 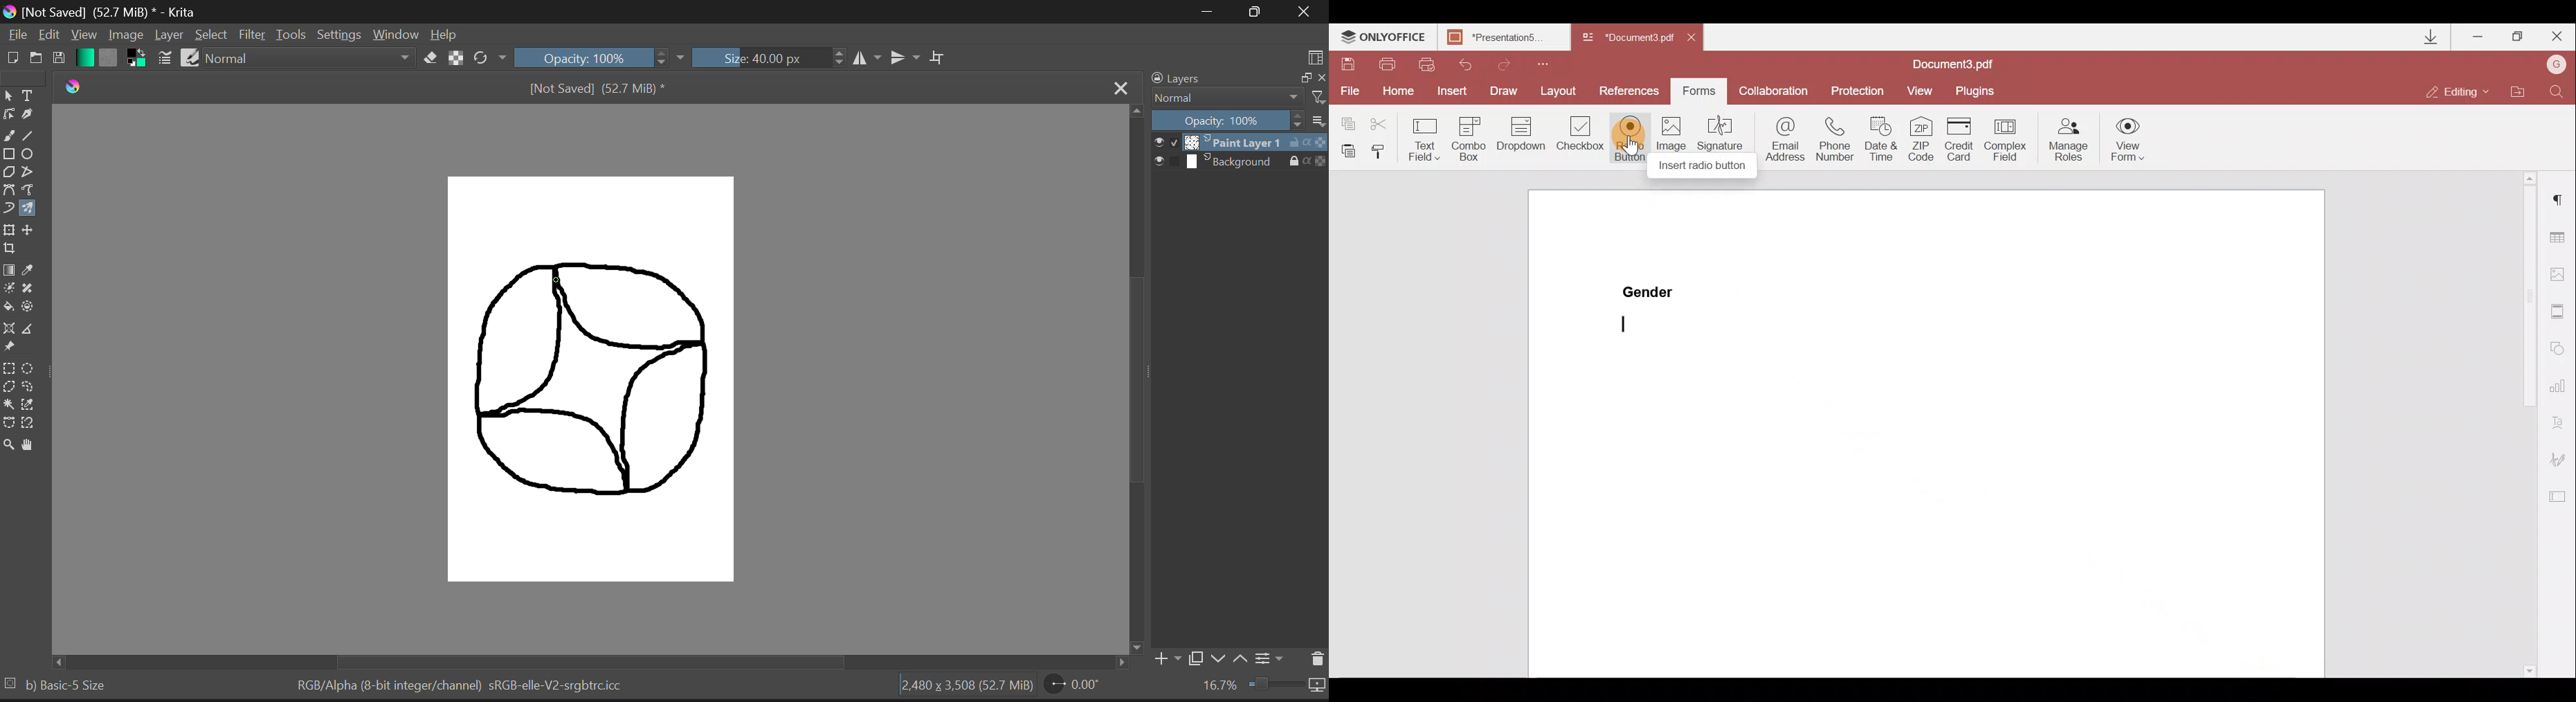 I want to click on Add Layer, so click(x=1166, y=658).